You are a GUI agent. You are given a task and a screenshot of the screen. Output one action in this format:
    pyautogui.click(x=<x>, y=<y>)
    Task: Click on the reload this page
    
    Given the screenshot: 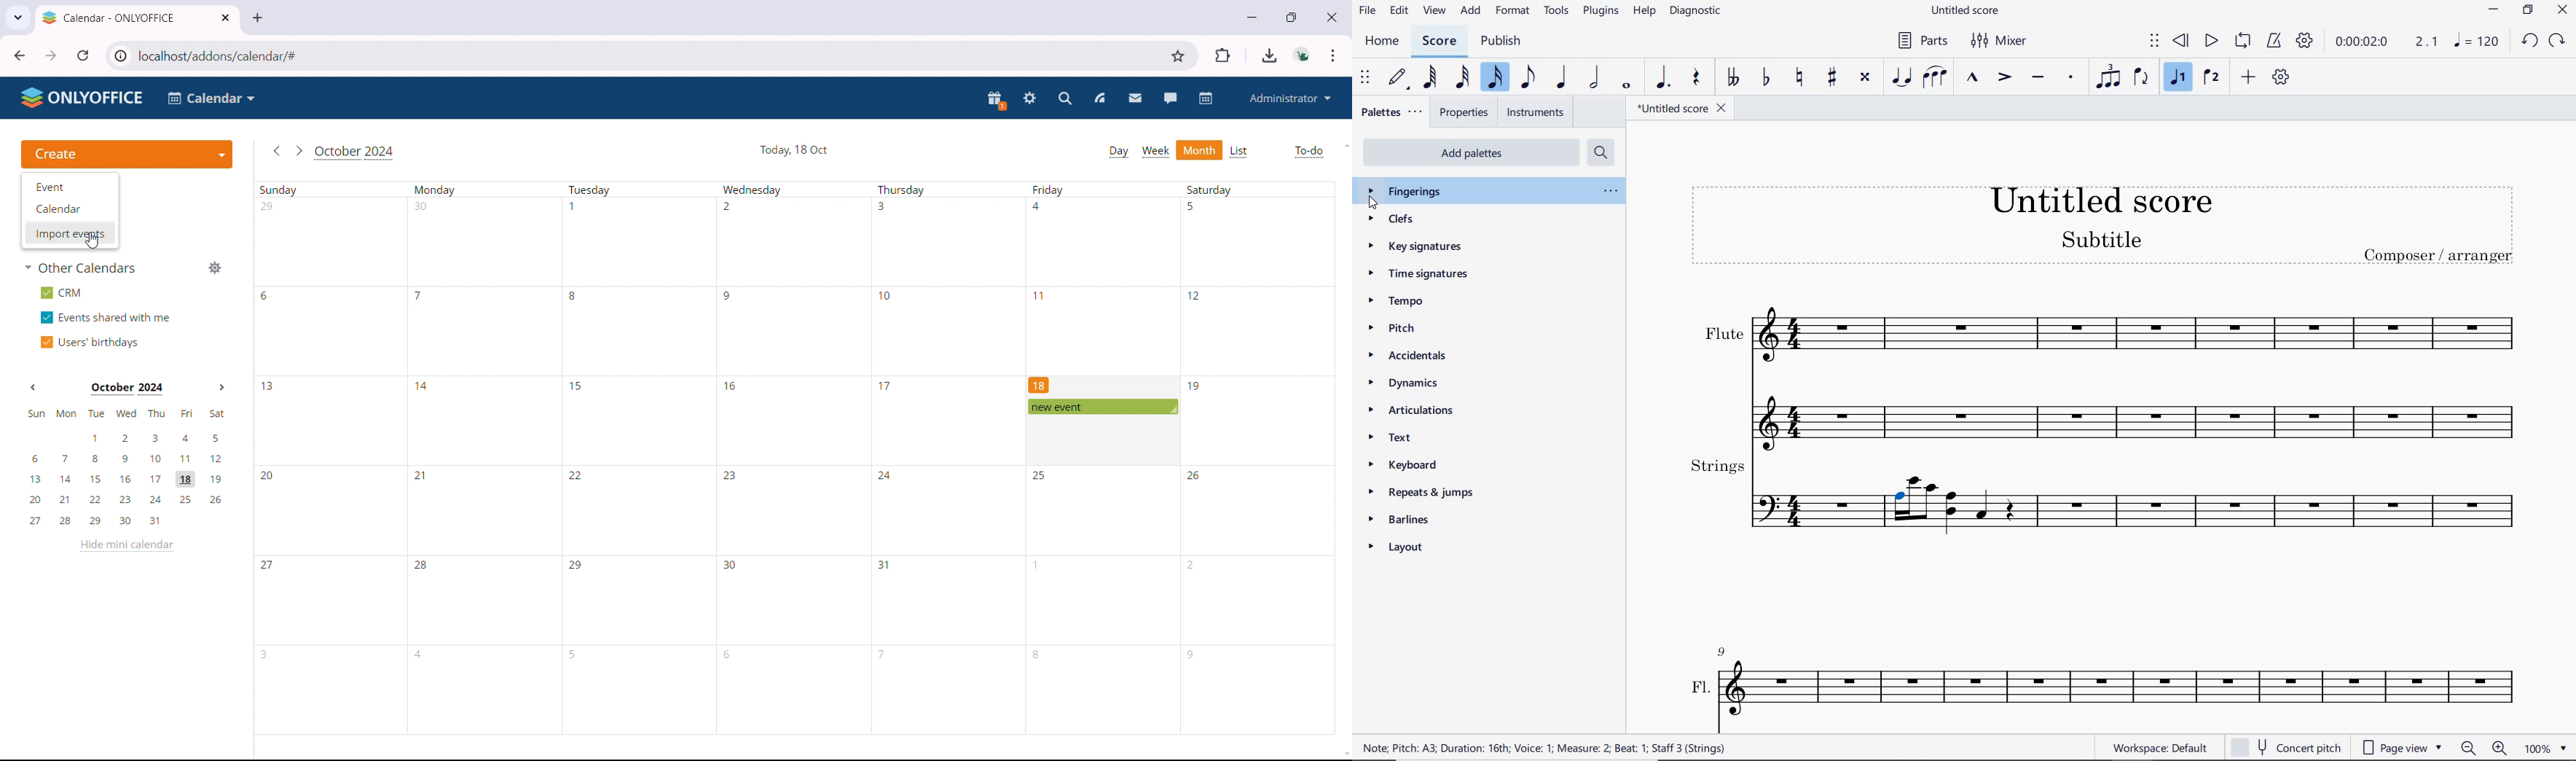 What is the action you would take?
    pyautogui.click(x=84, y=55)
    